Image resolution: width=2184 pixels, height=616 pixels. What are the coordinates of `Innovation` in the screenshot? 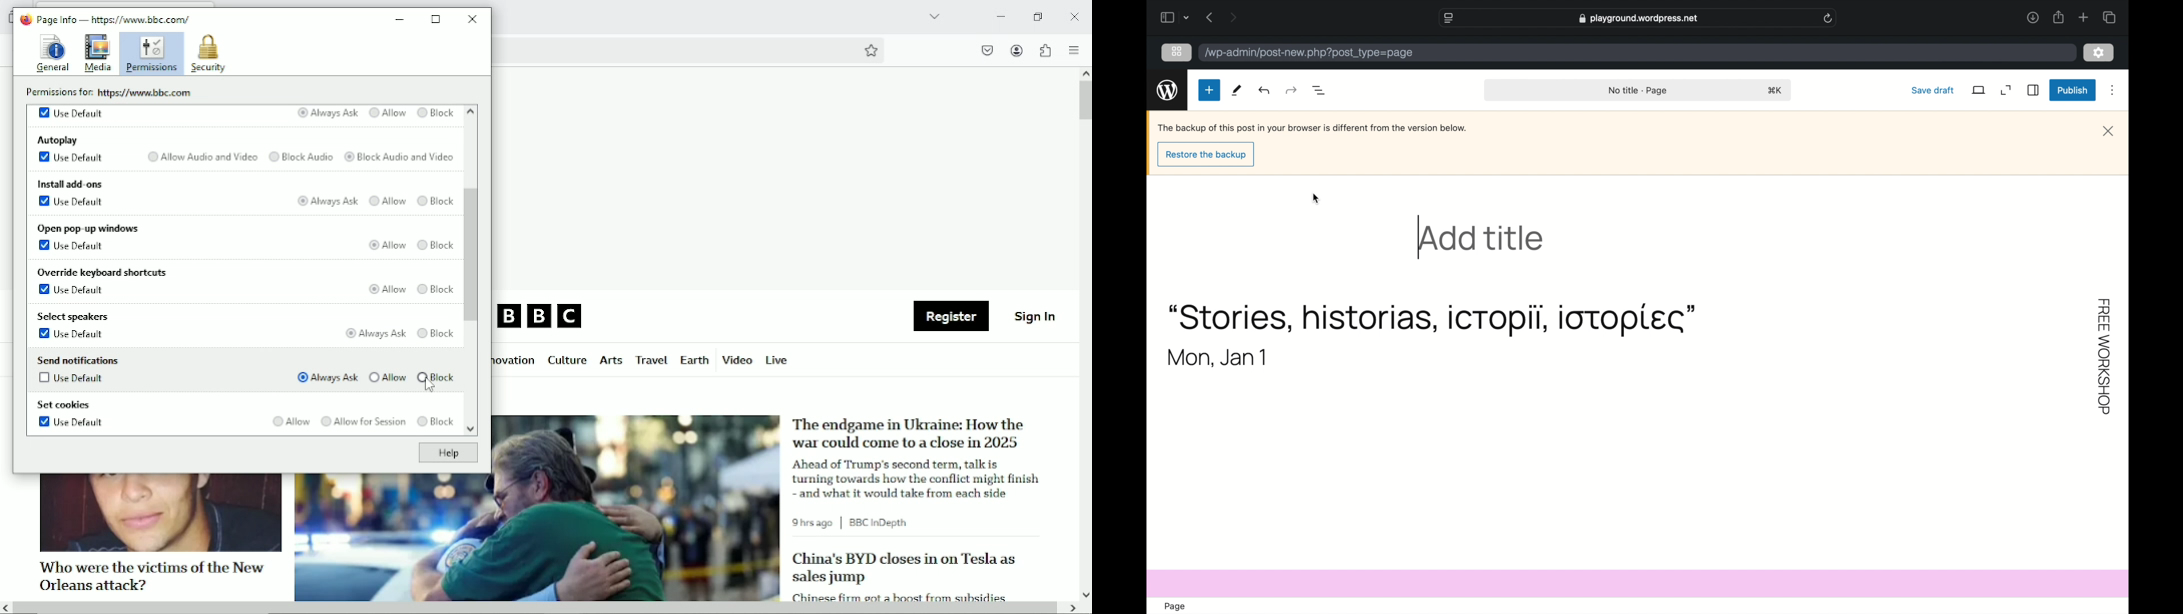 It's located at (515, 361).